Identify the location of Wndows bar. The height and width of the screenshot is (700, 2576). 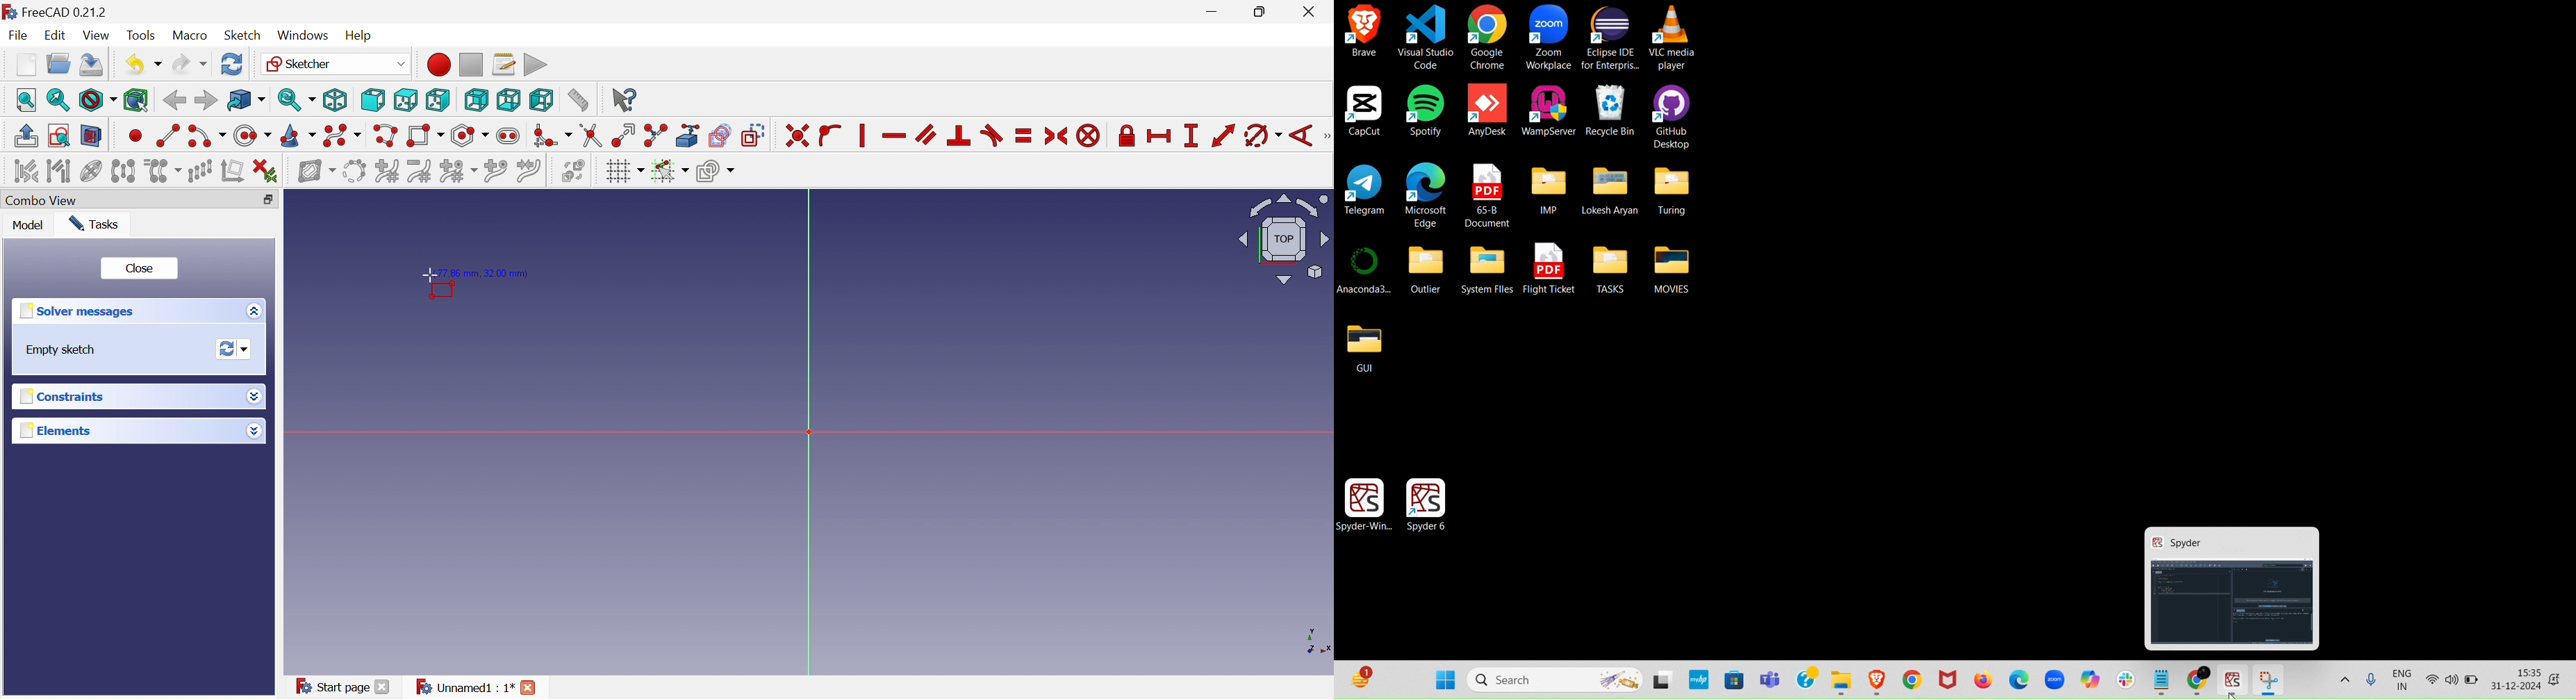
(1955, 680).